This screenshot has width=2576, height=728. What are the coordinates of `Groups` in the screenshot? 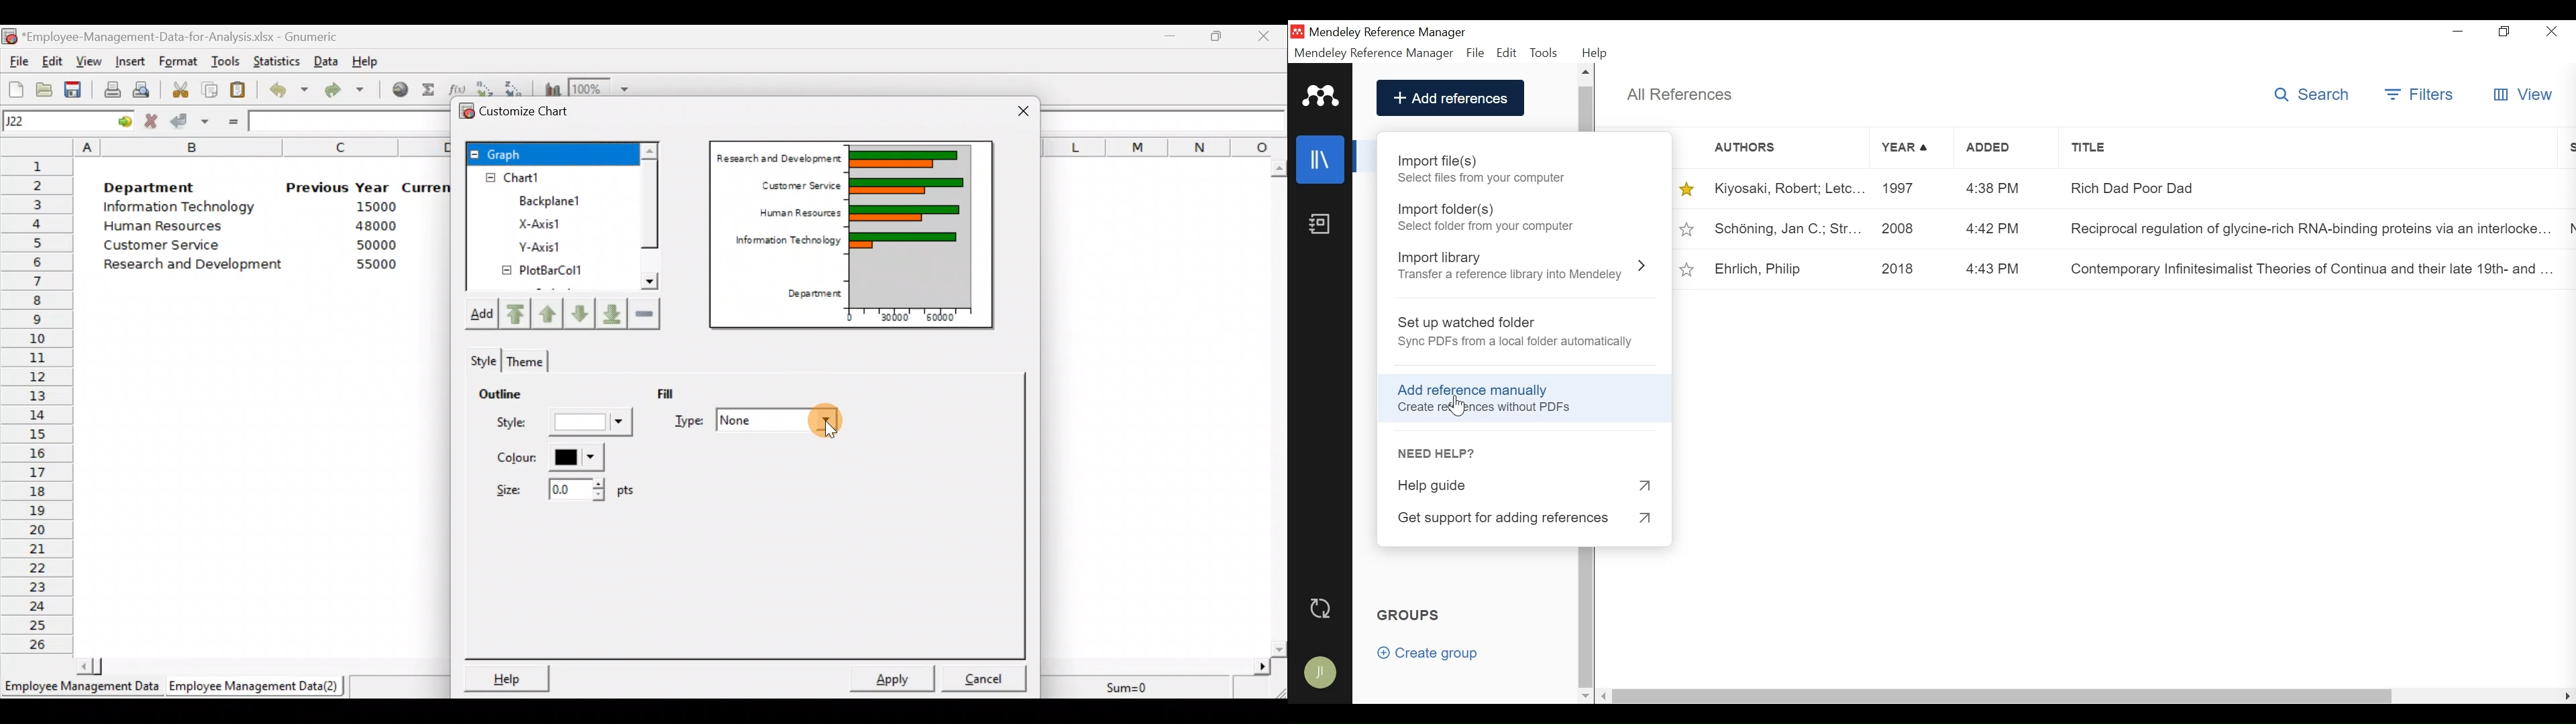 It's located at (1411, 615).